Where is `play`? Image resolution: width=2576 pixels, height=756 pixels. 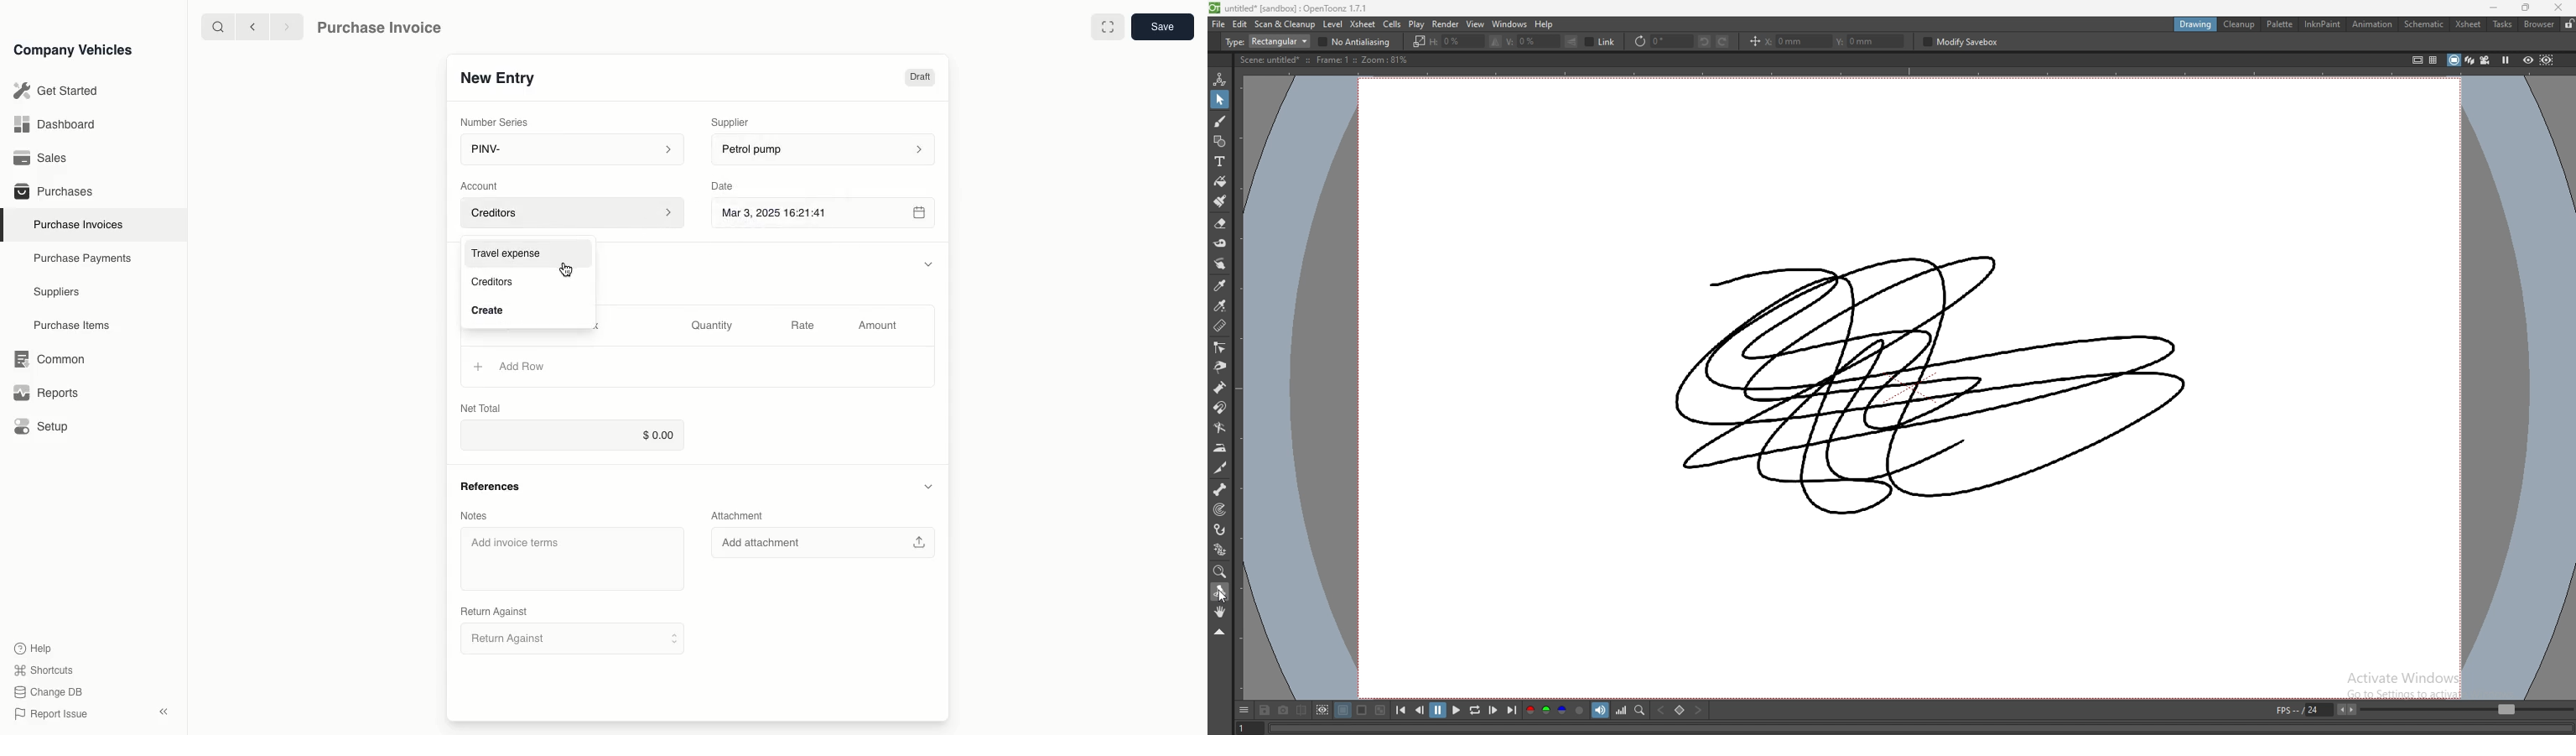 play is located at coordinates (1456, 710).